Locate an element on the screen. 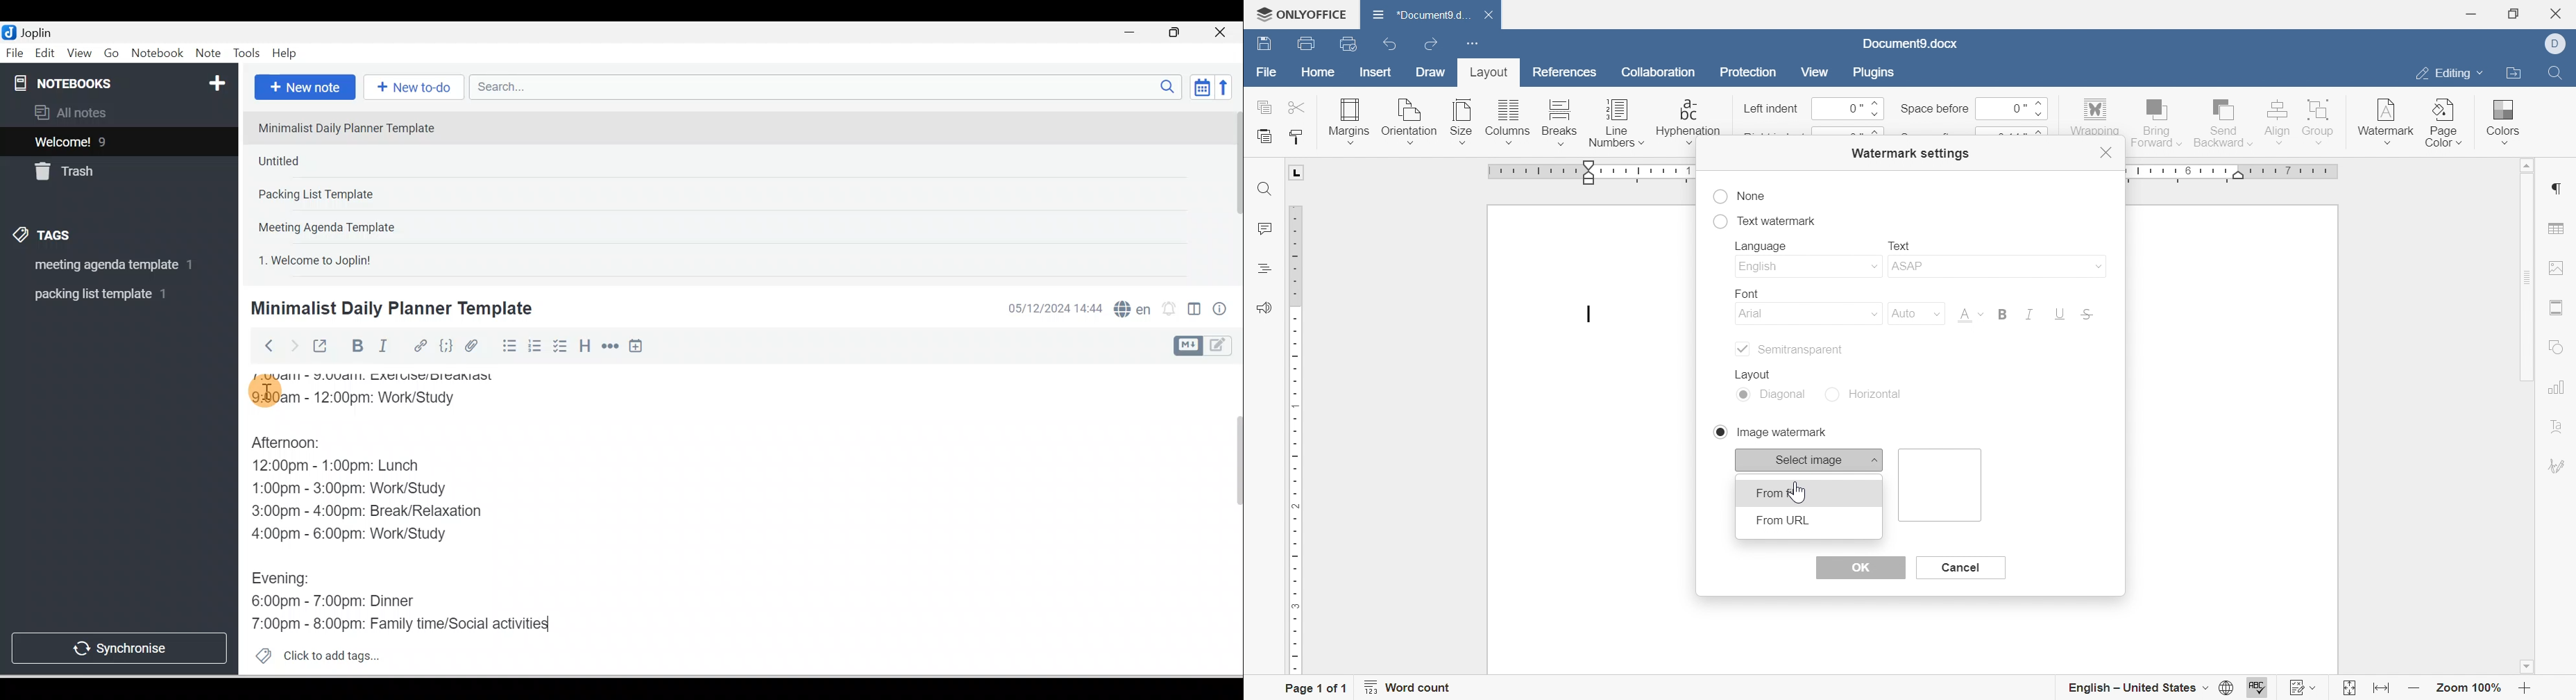  close is located at coordinates (1495, 16).